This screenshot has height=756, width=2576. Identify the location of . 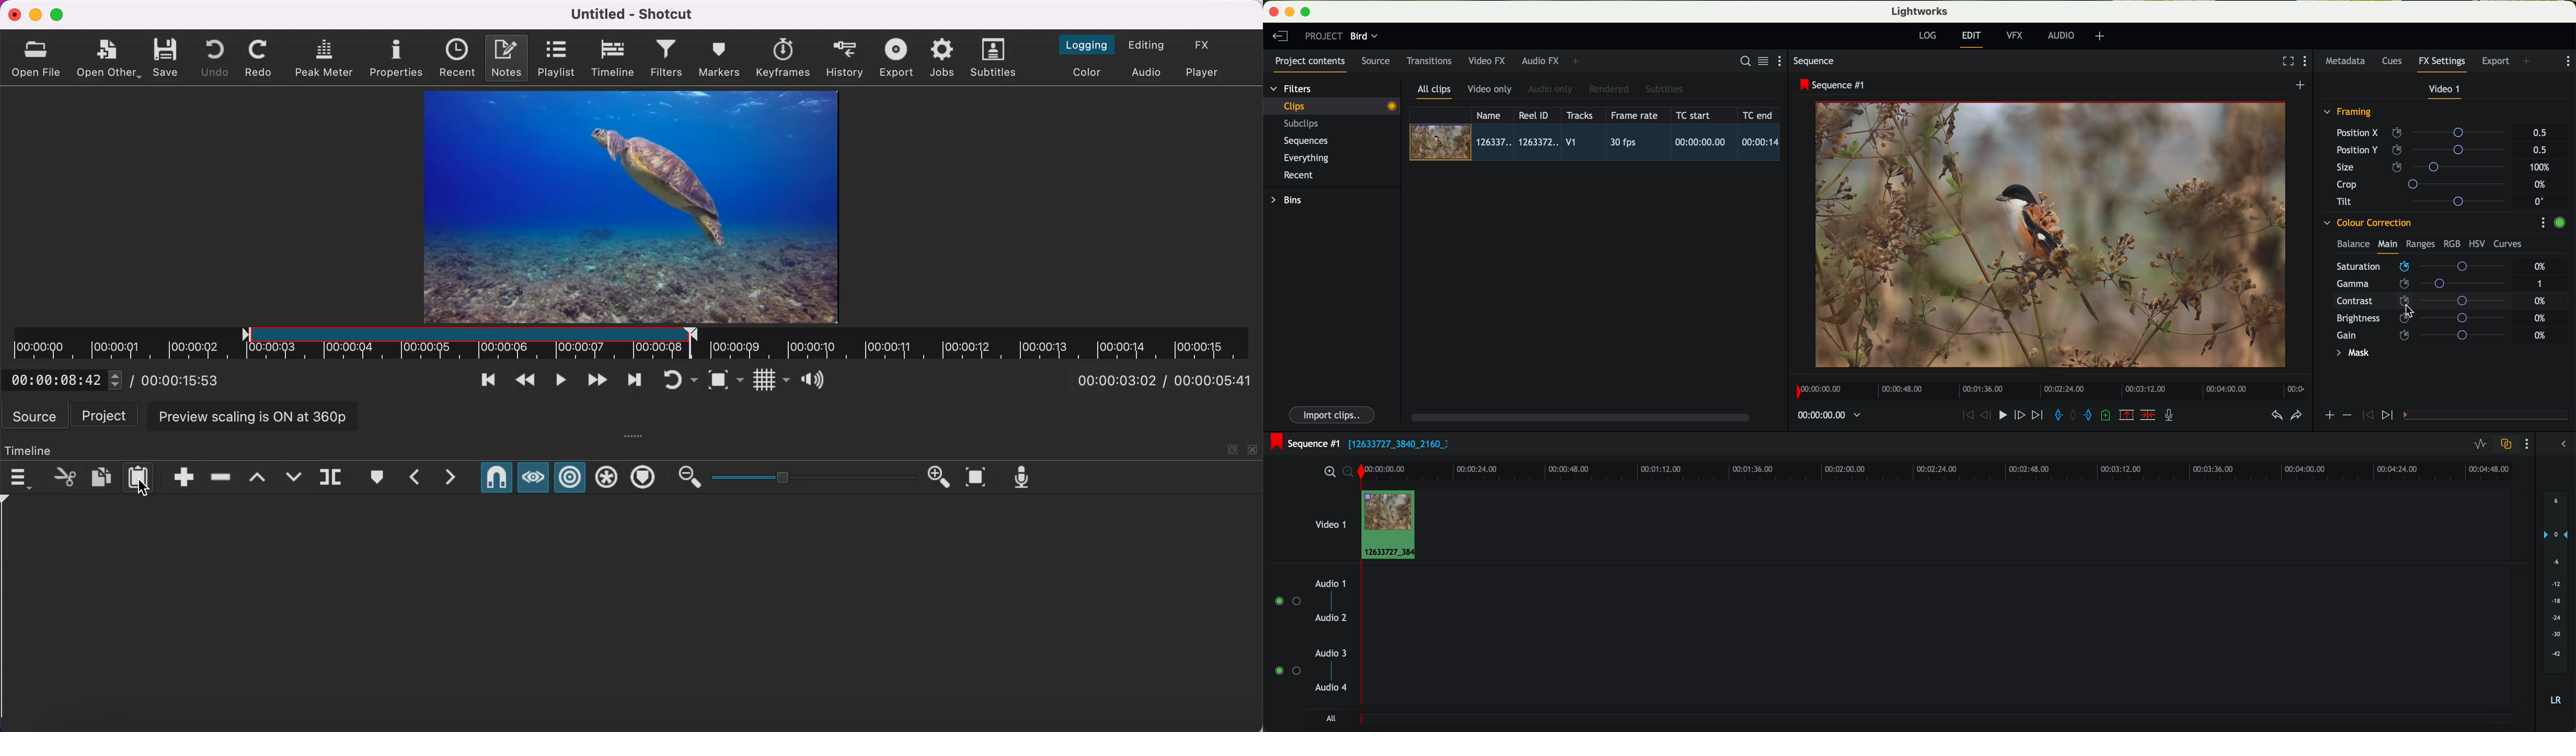
(813, 379).